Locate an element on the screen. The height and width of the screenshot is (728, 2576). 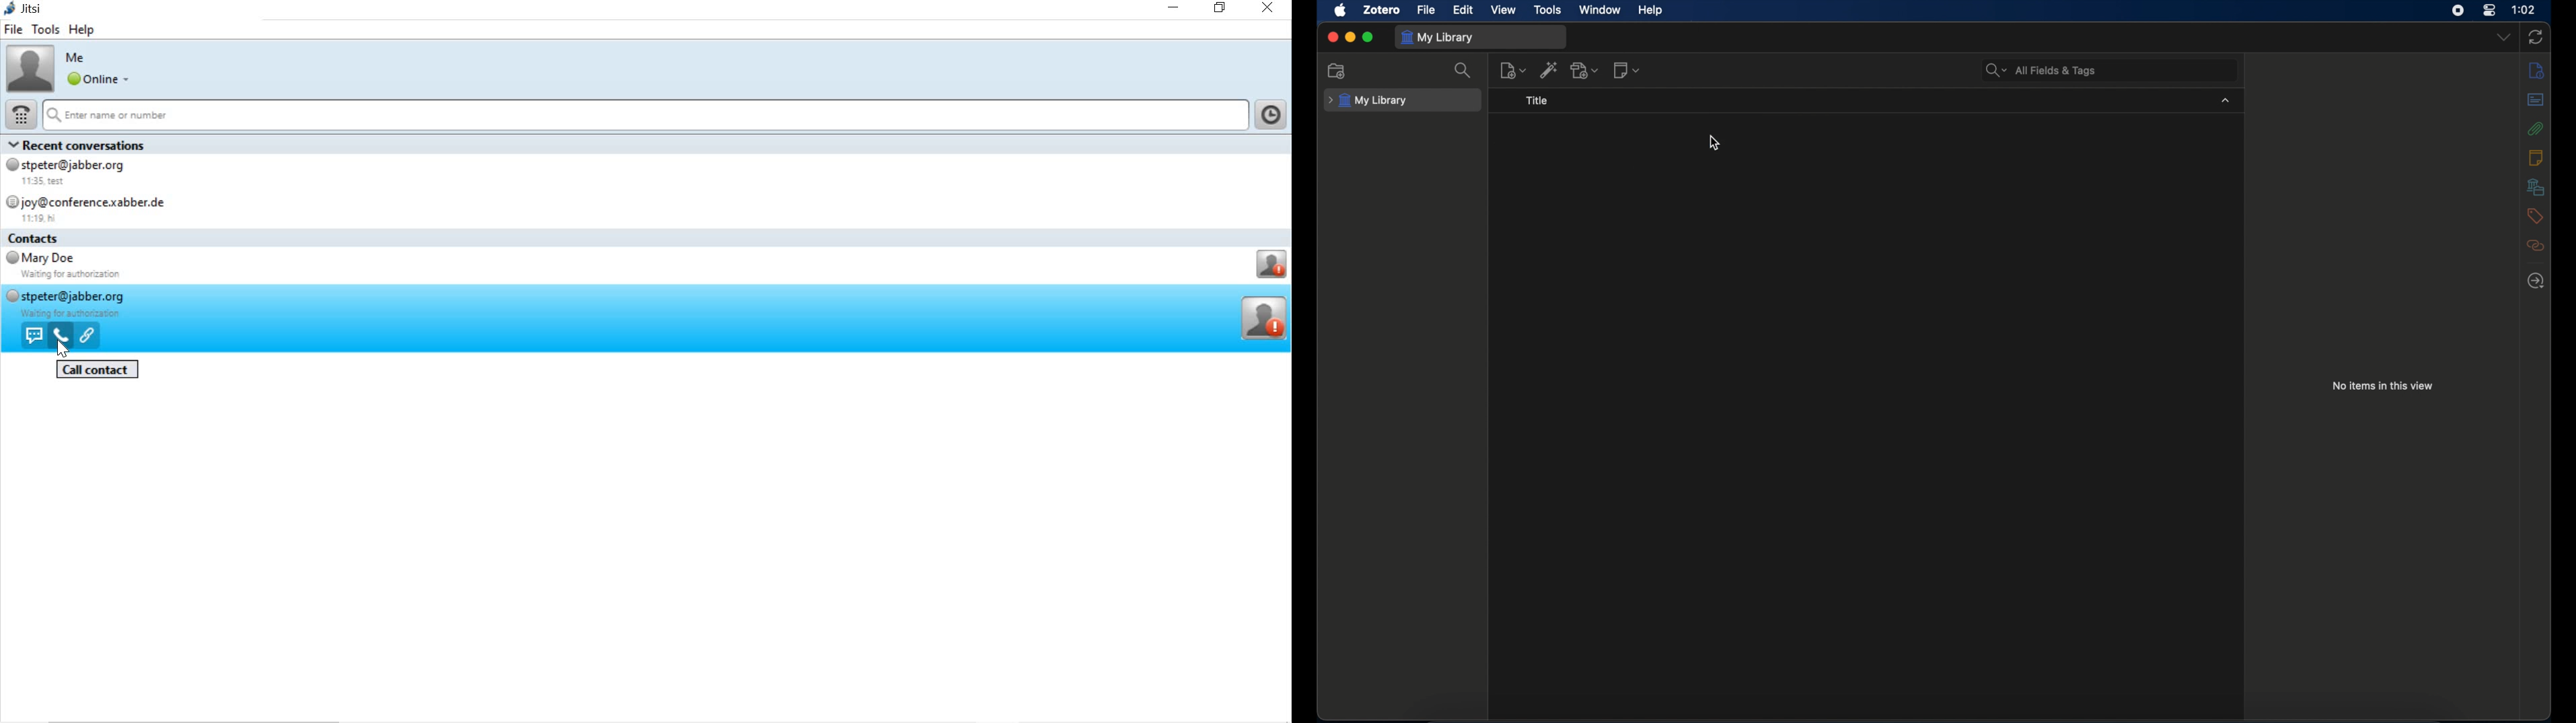
tags is located at coordinates (2533, 216).